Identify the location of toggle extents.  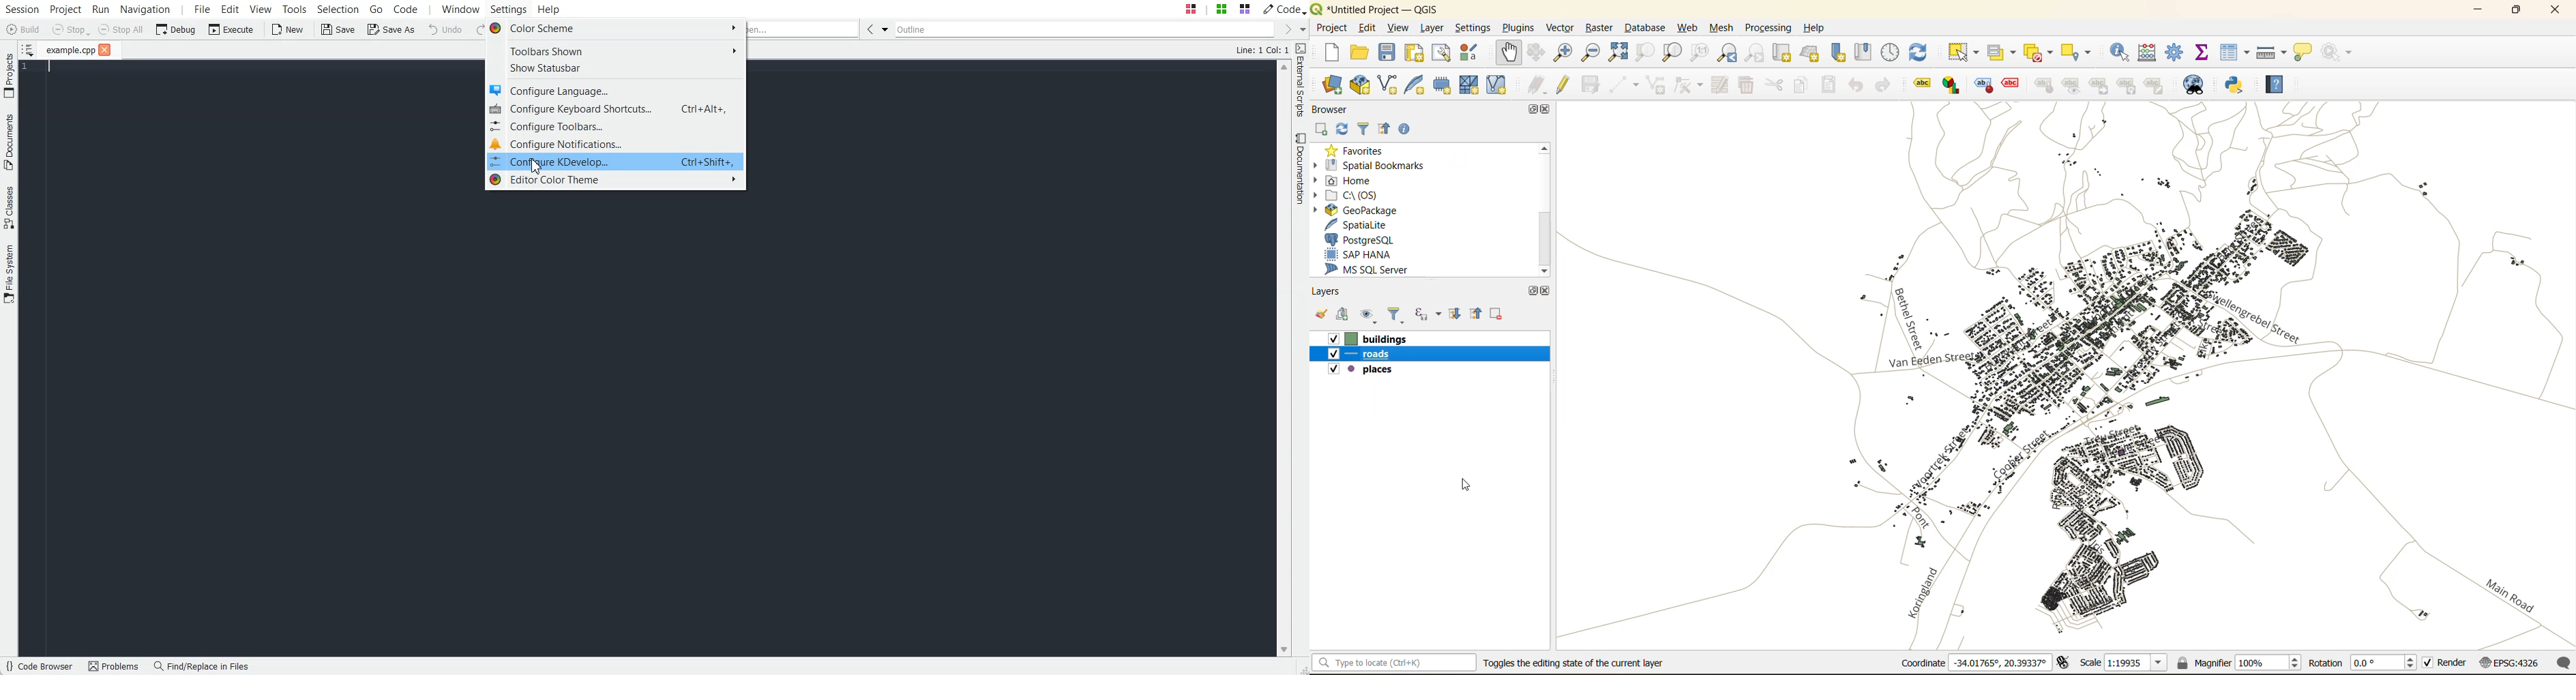
(2065, 663).